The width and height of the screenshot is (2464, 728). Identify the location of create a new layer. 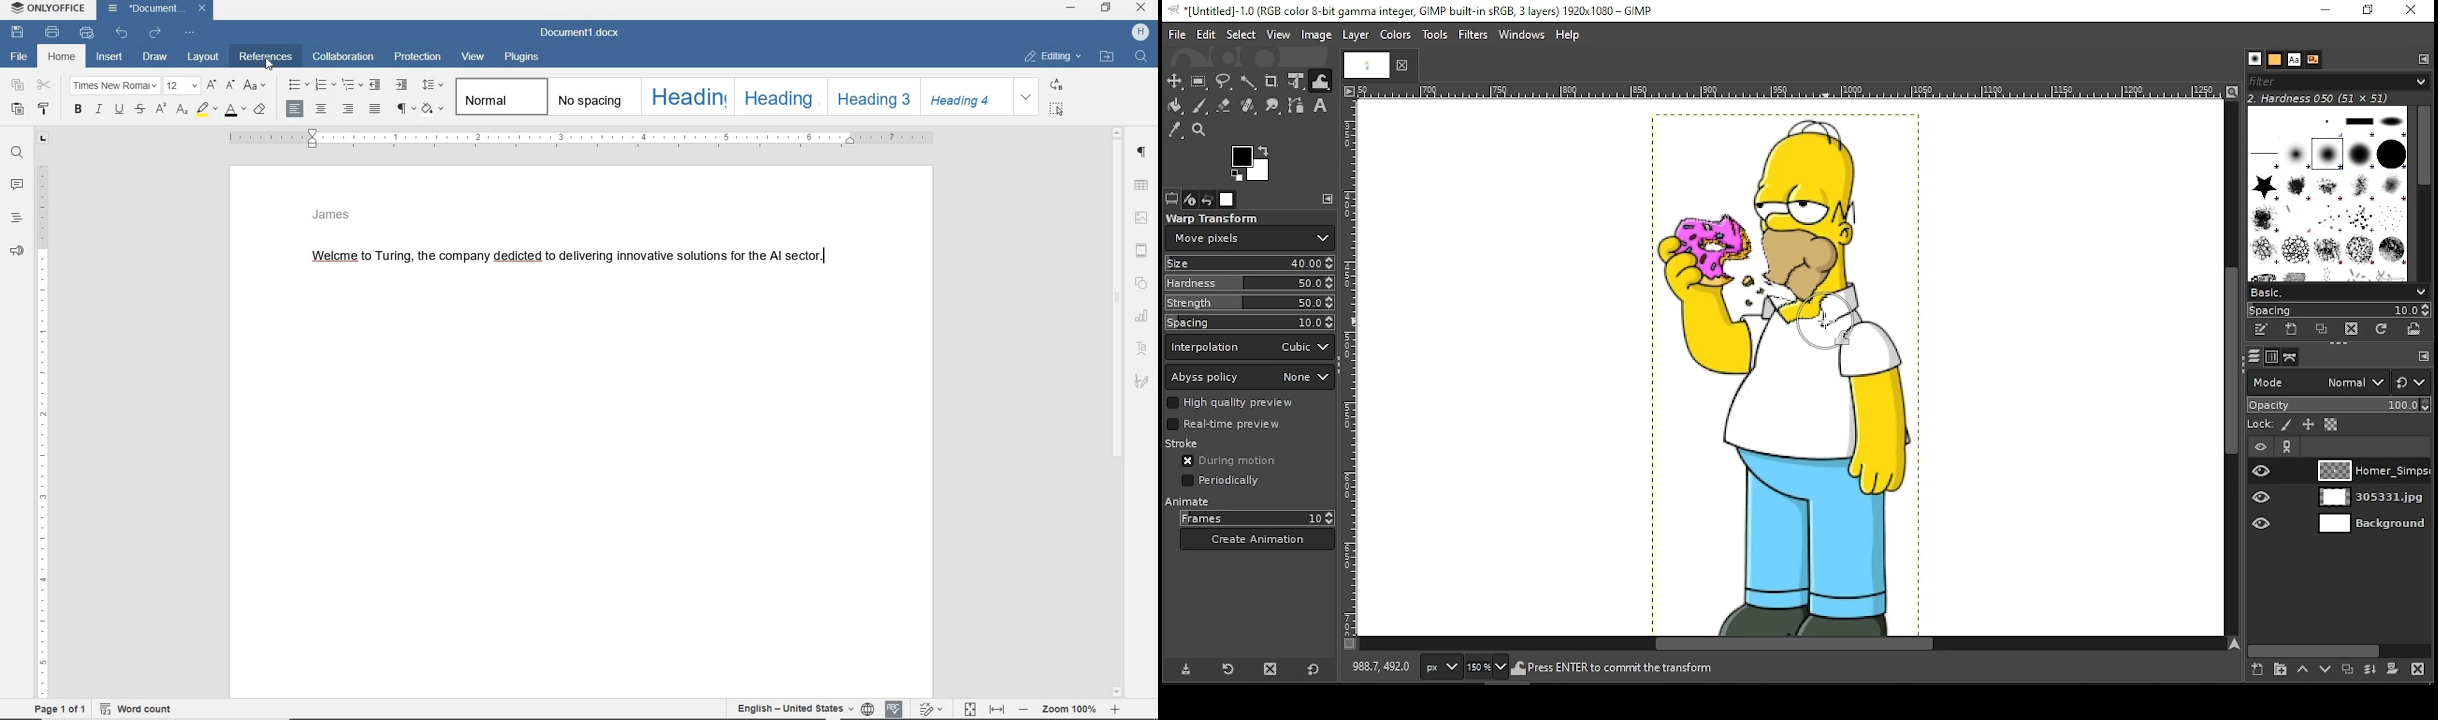
(2259, 671).